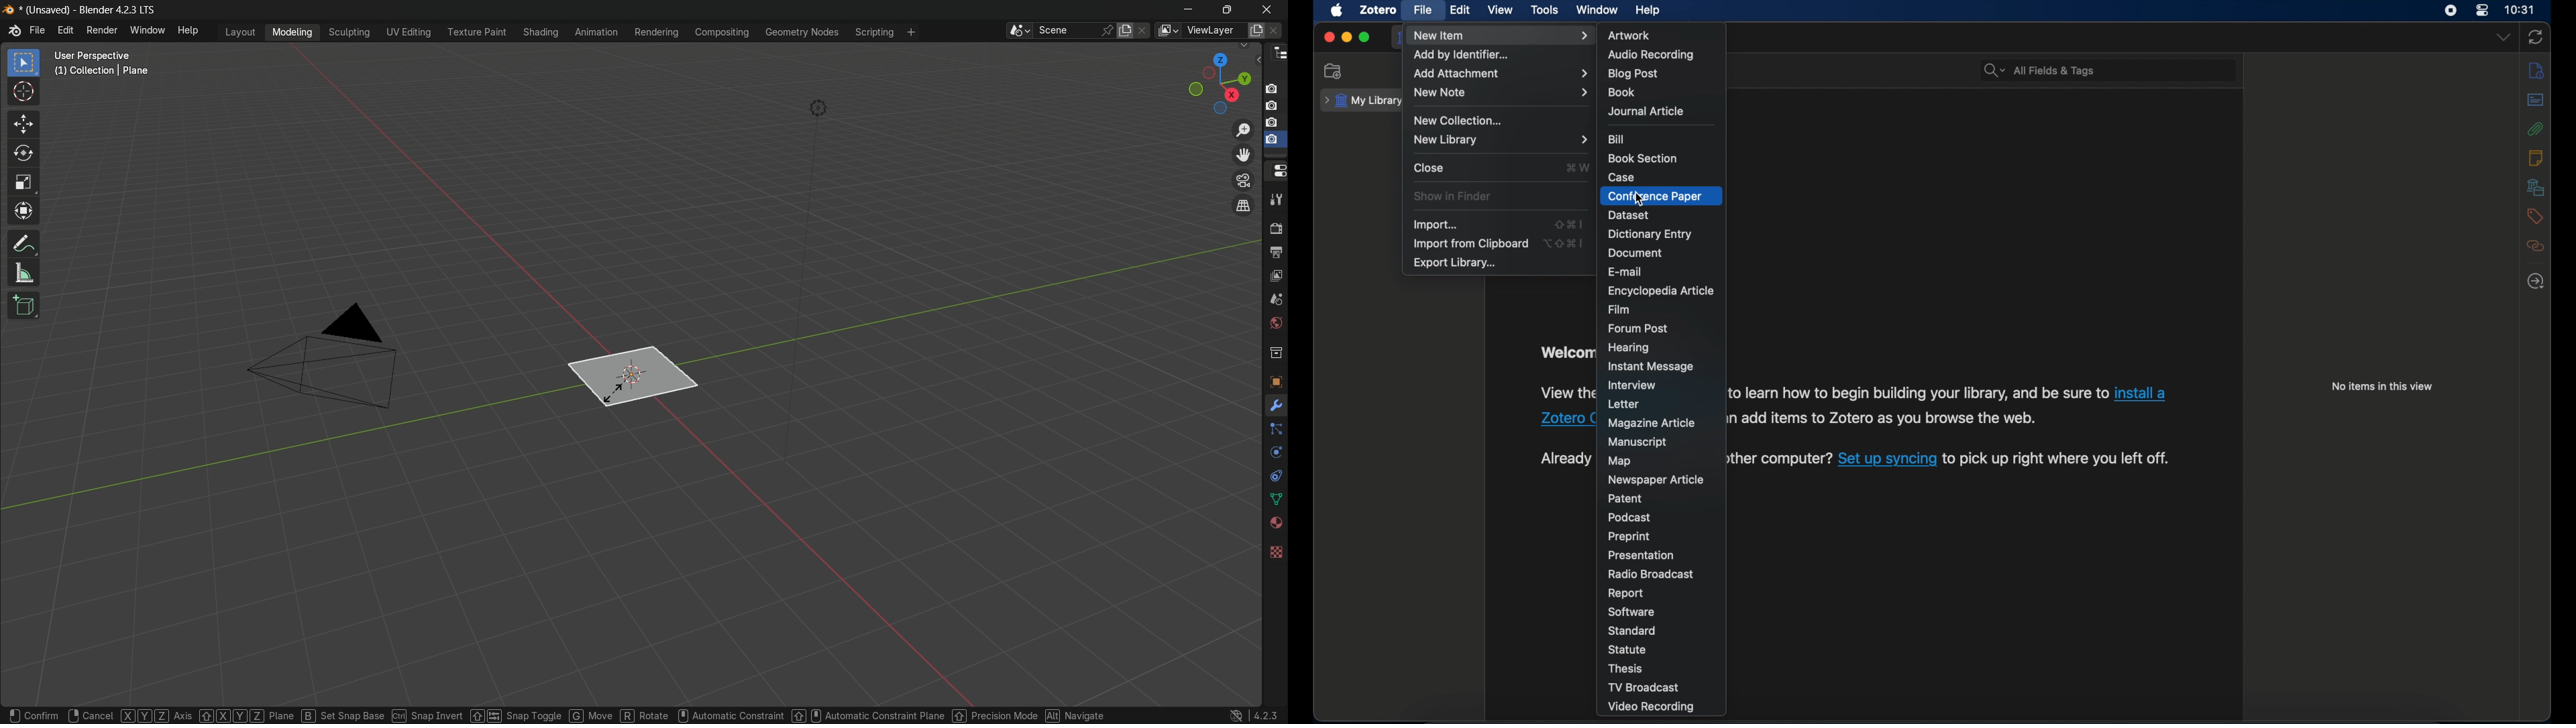  Describe the element at coordinates (1622, 92) in the screenshot. I see `books` at that location.